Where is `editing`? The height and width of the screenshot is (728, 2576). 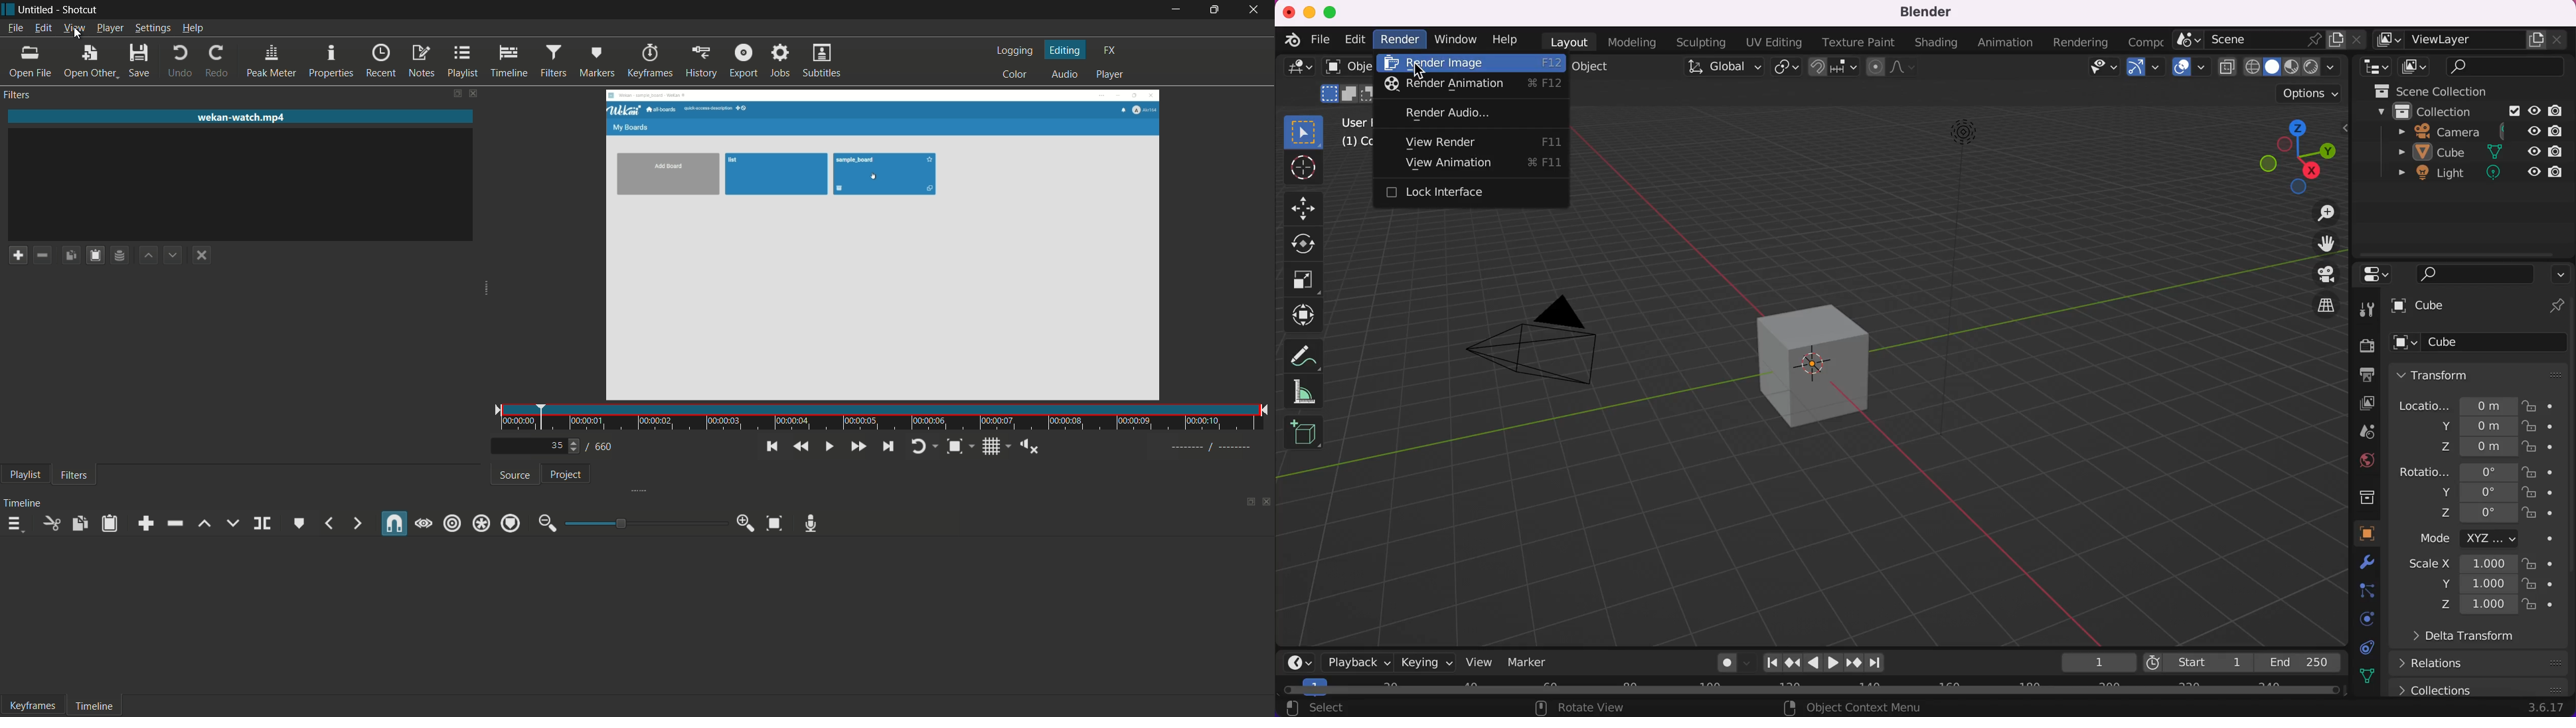
editing is located at coordinates (1065, 50).